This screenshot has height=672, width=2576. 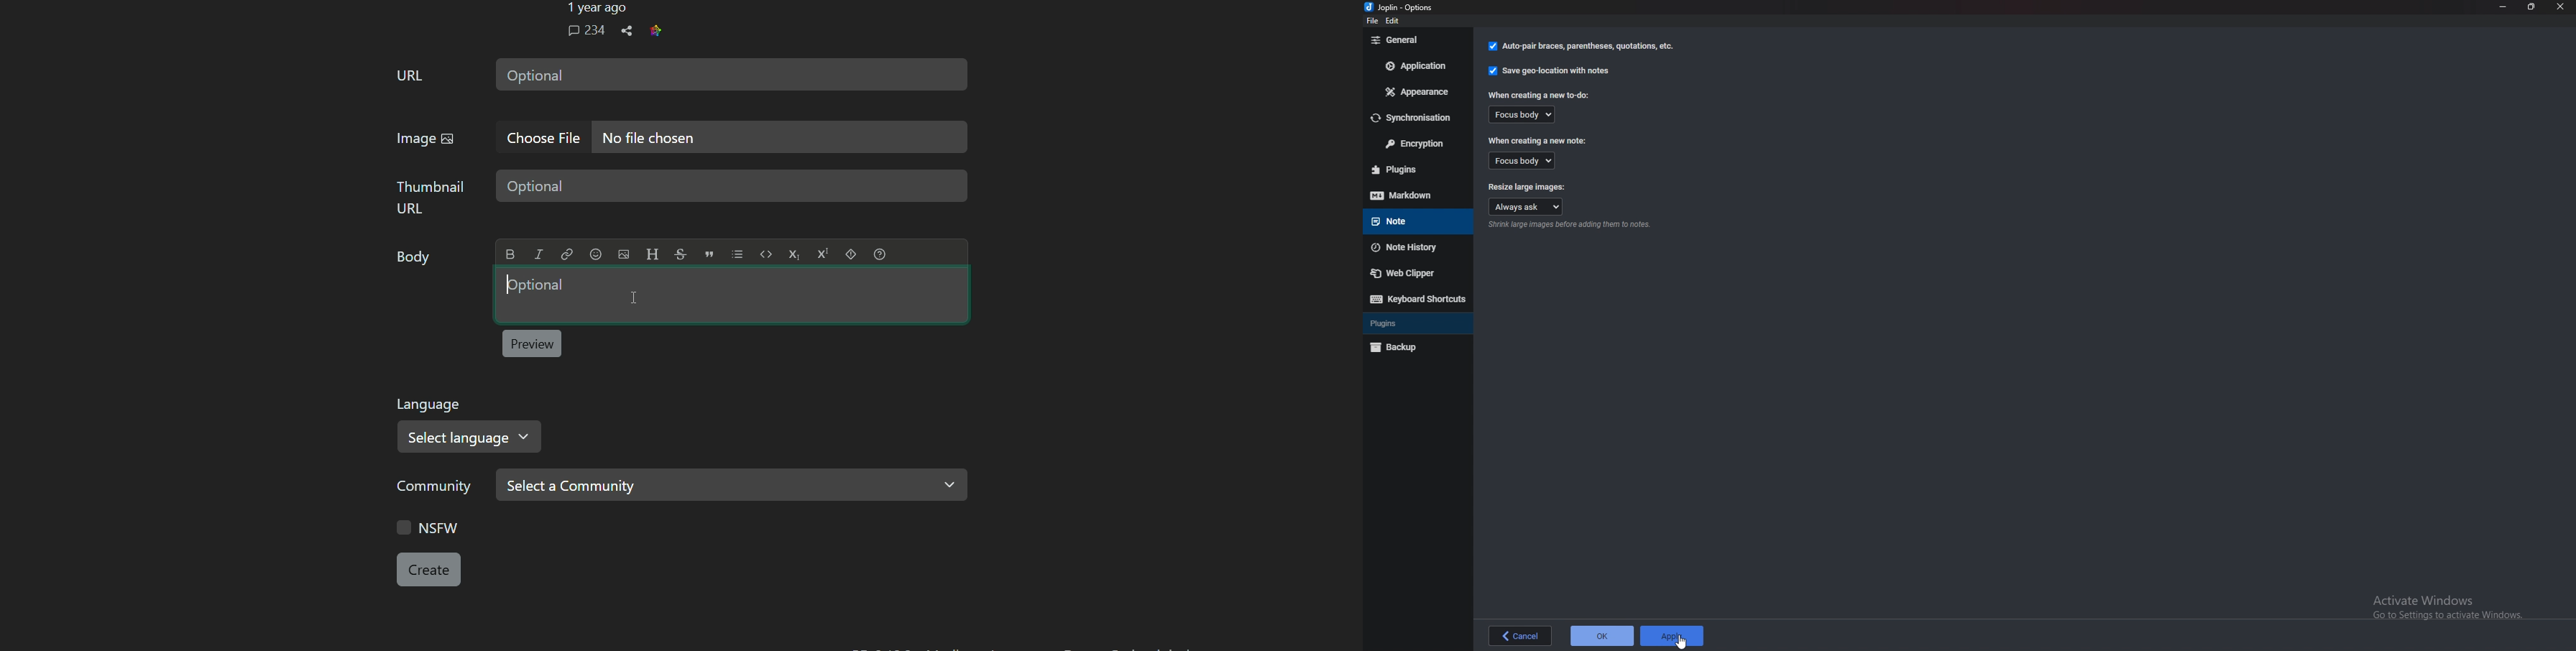 What do you see at coordinates (1671, 635) in the screenshot?
I see `applu` at bounding box center [1671, 635].